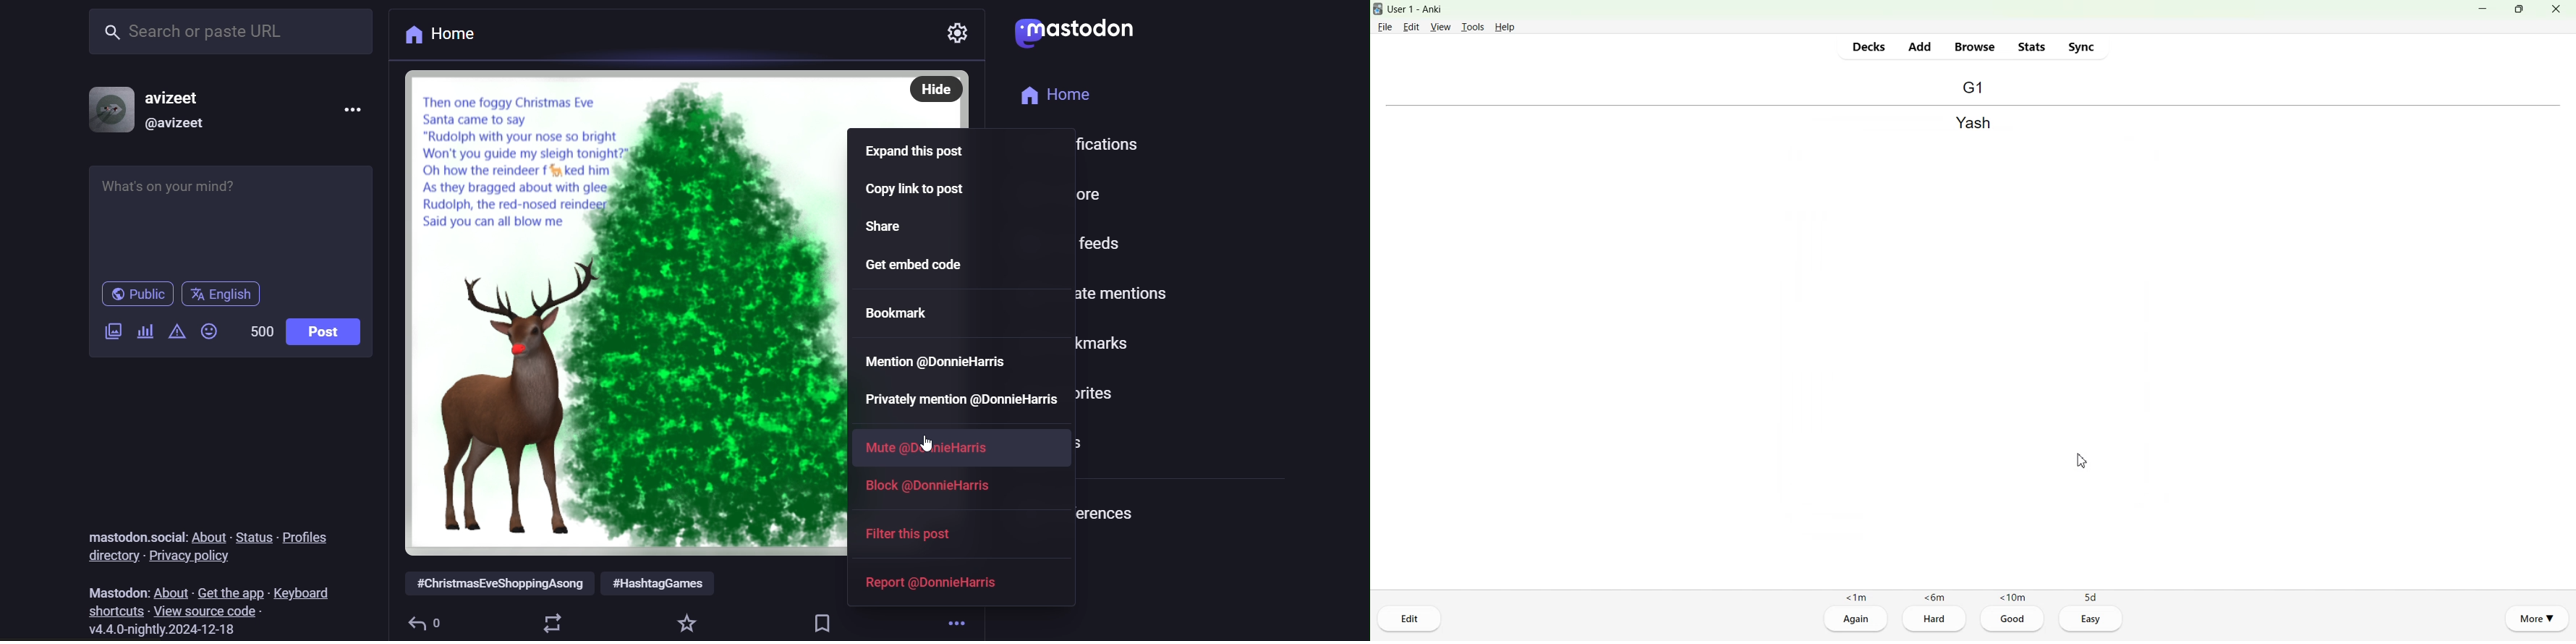  I want to click on Easy, so click(2092, 619).